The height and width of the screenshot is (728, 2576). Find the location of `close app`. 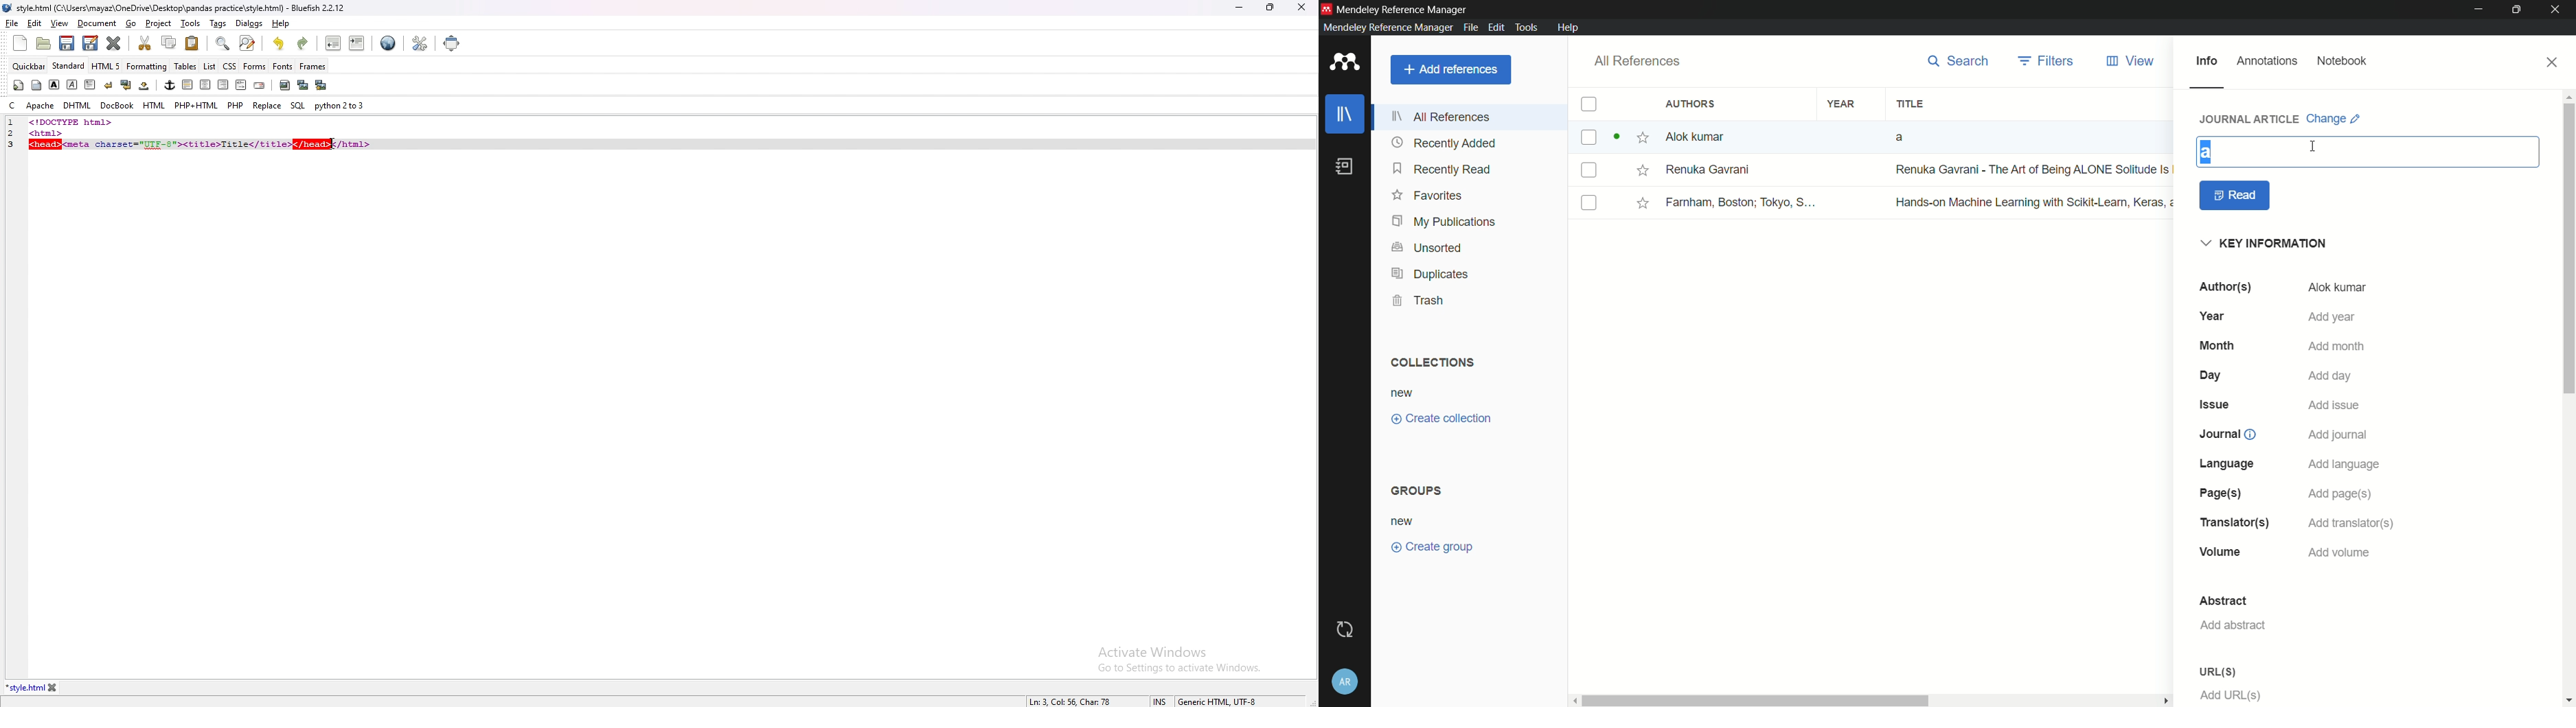

close app is located at coordinates (2558, 10).